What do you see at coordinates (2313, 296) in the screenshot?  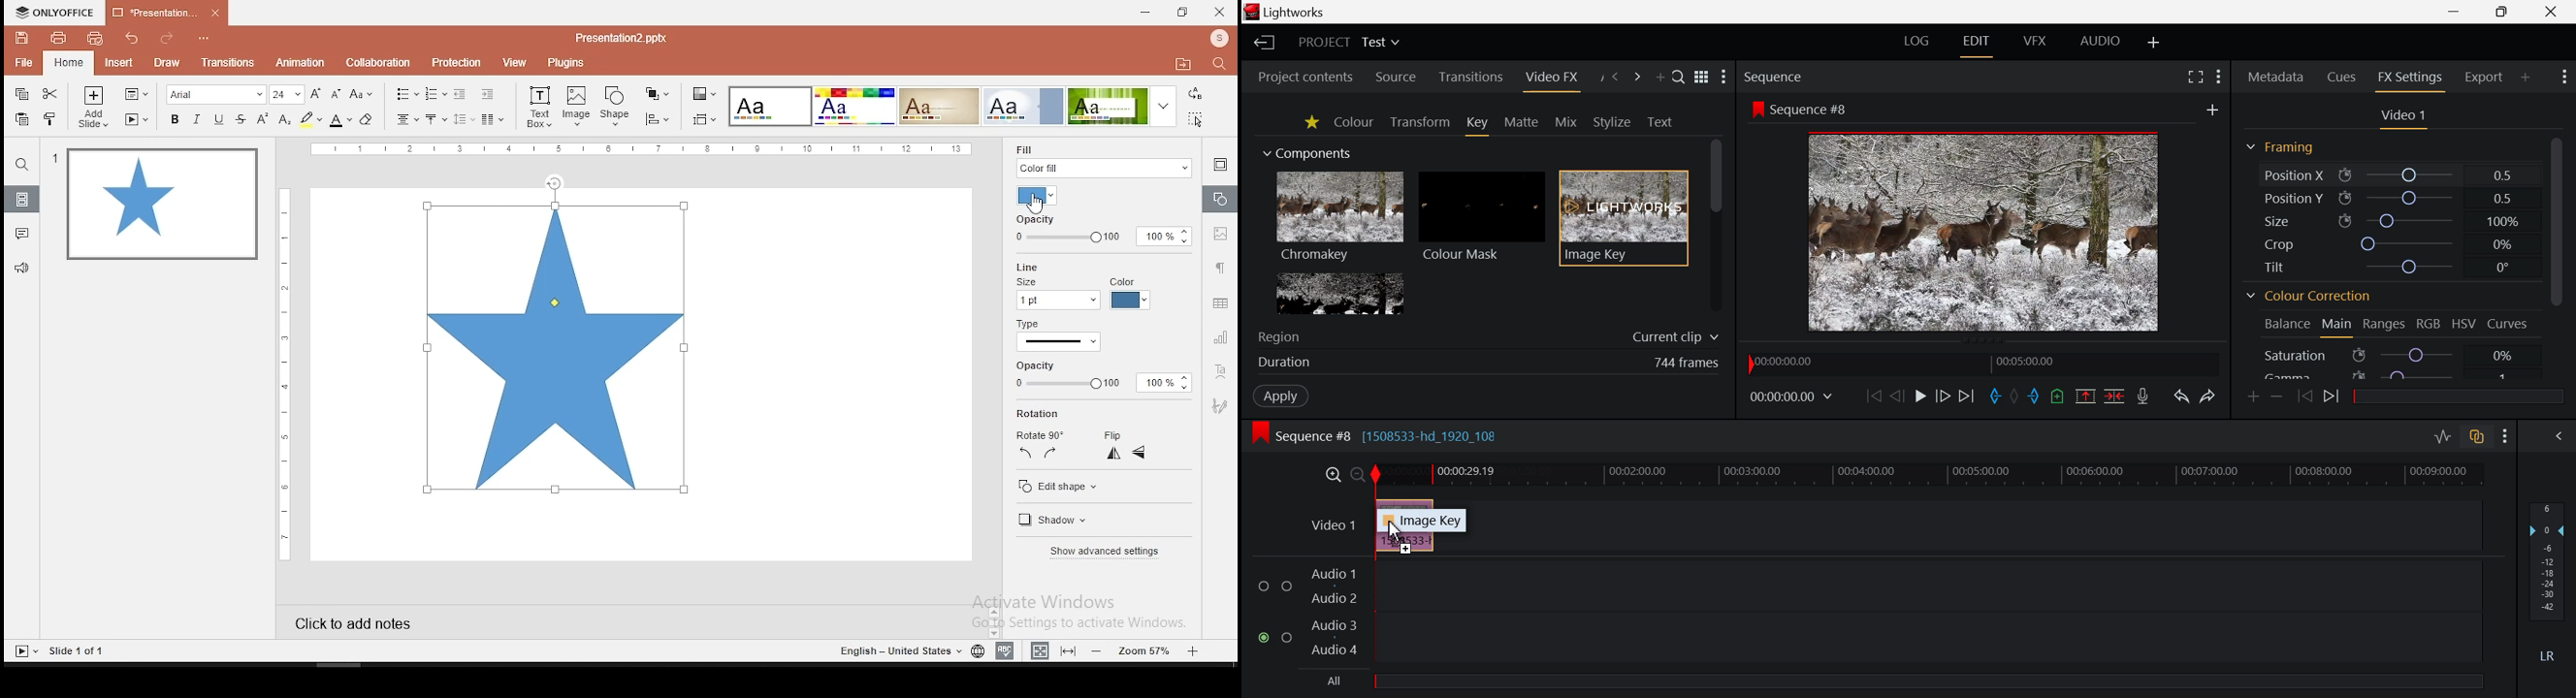 I see `Colour Correction` at bounding box center [2313, 296].